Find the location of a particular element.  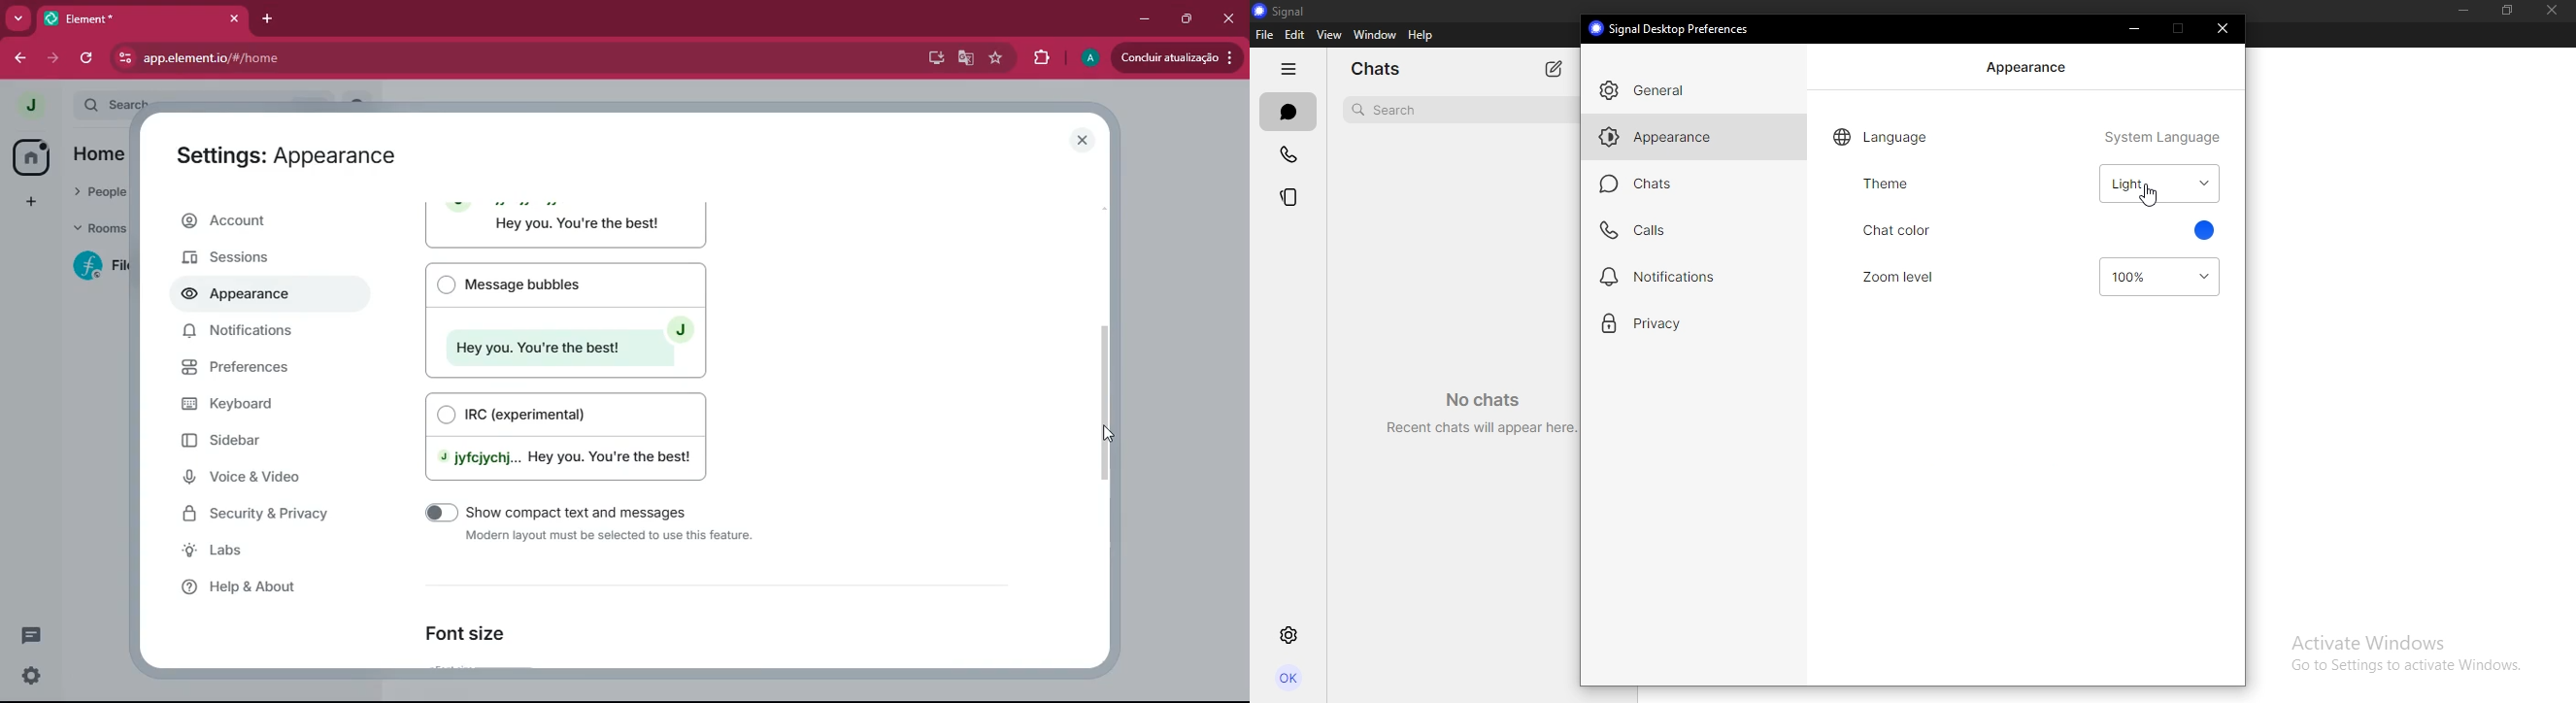

IRC is located at coordinates (573, 434).